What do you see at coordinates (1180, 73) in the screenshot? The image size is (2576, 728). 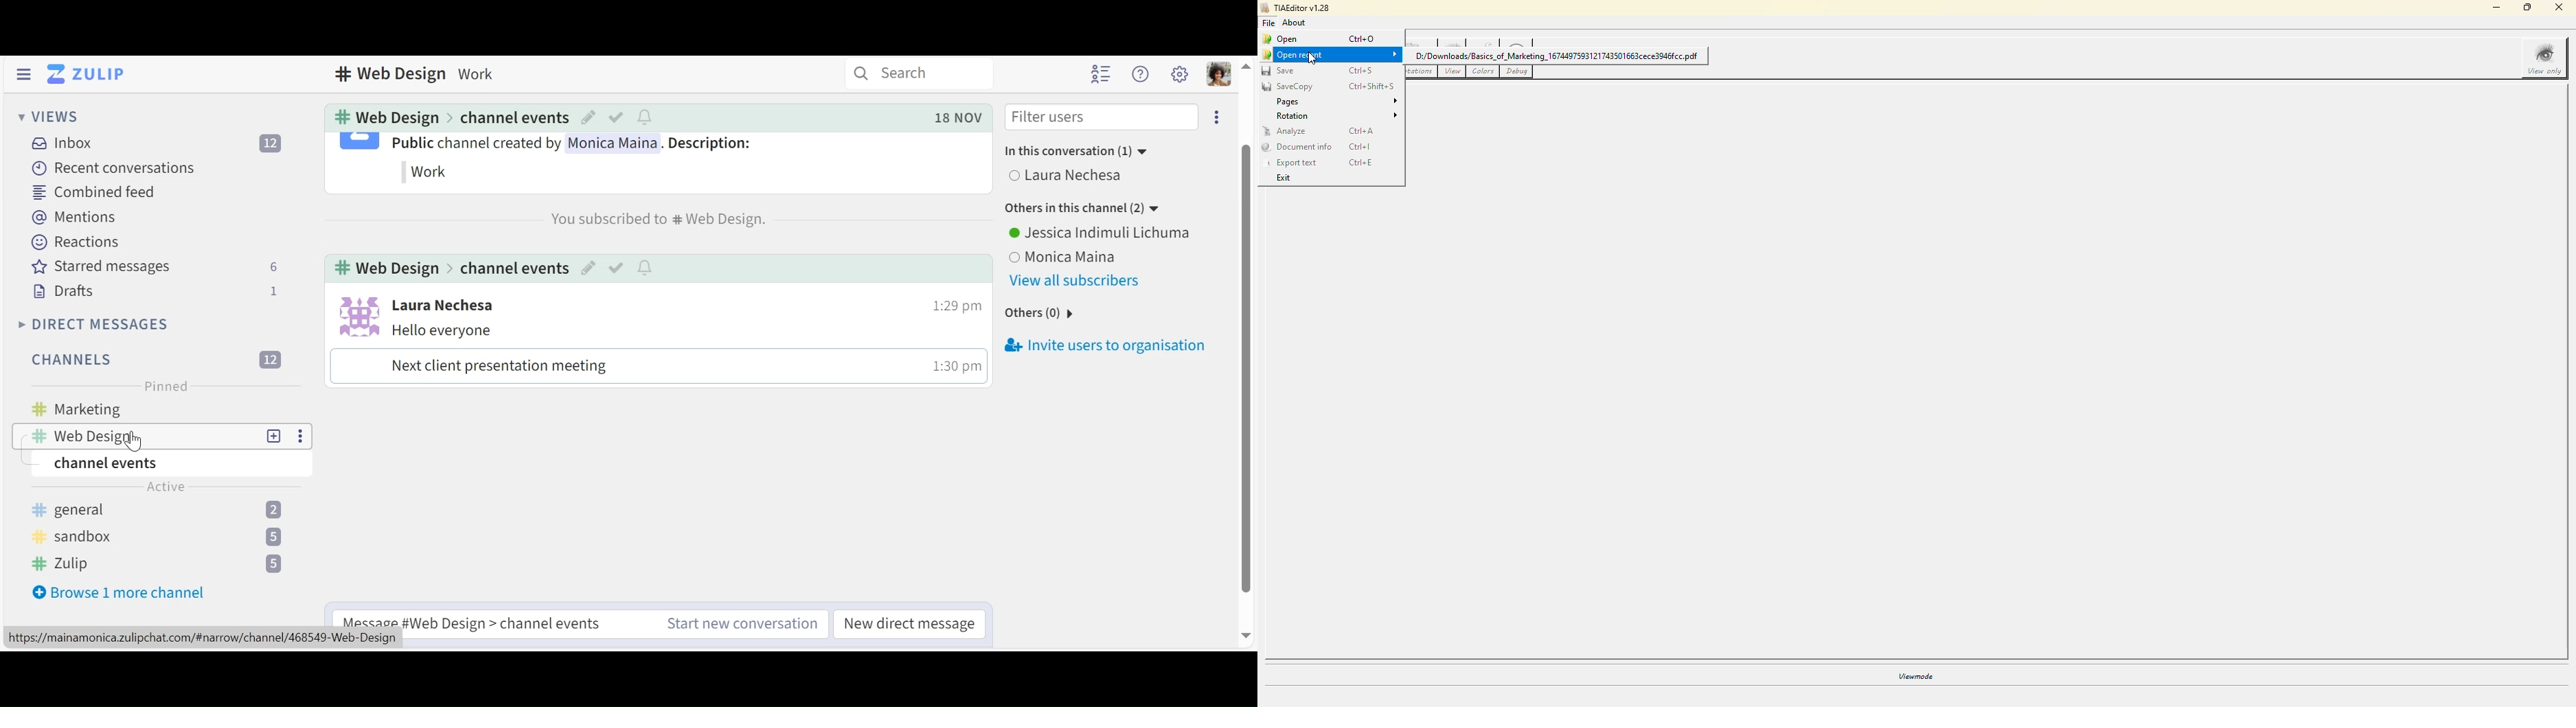 I see `Settings` at bounding box center [1180, 73].